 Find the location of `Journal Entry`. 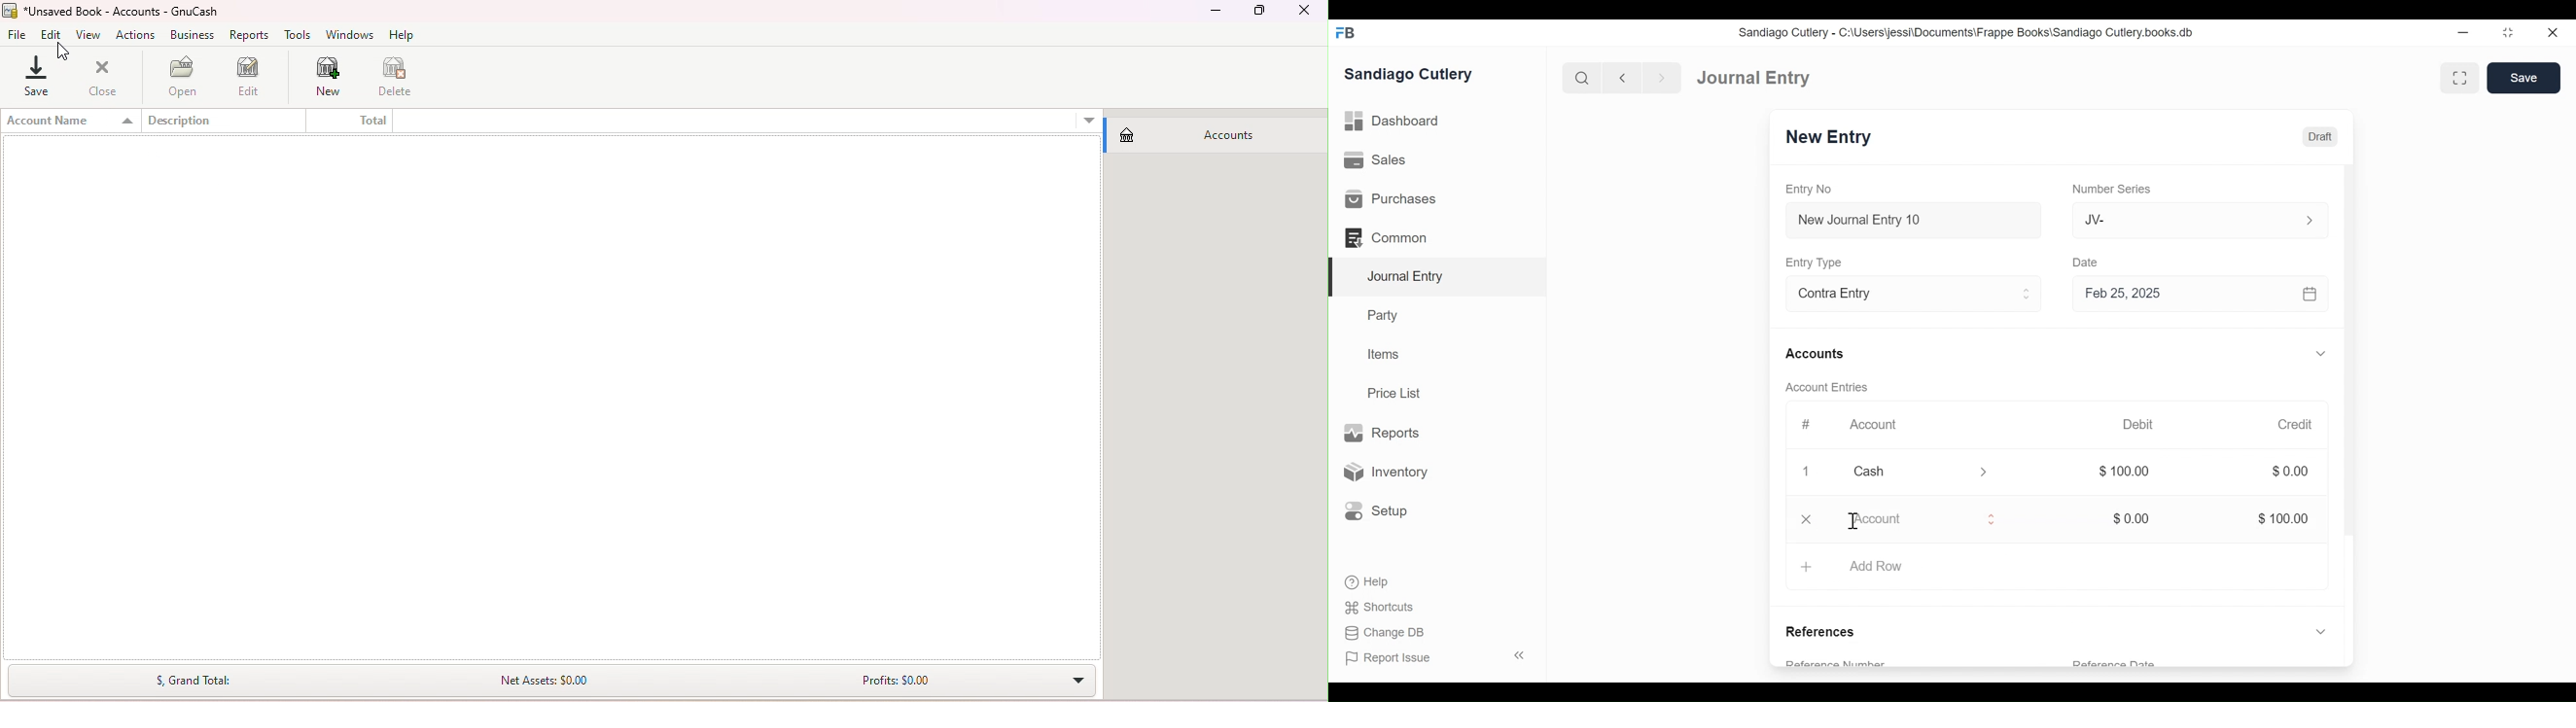

Journal Entry is located at coordinates (1438, 277).